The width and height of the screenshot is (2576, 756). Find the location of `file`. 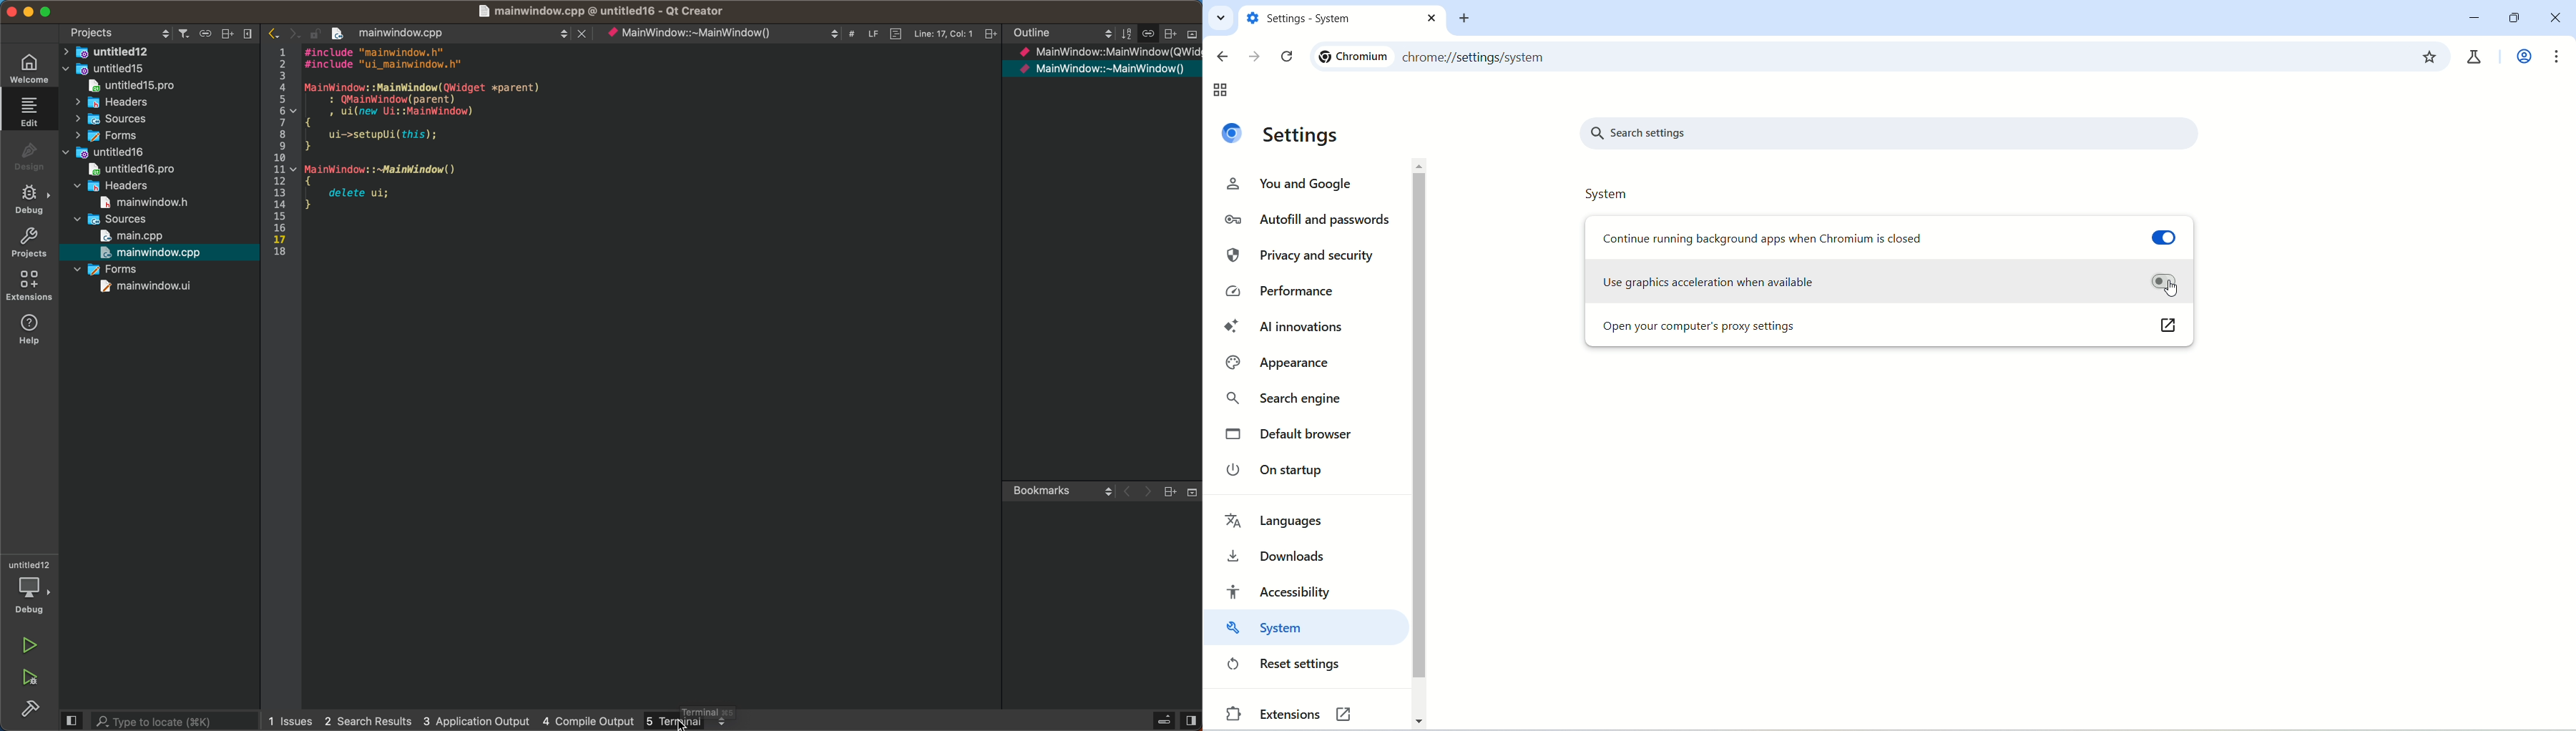

file is located at coordinates (158, 86).